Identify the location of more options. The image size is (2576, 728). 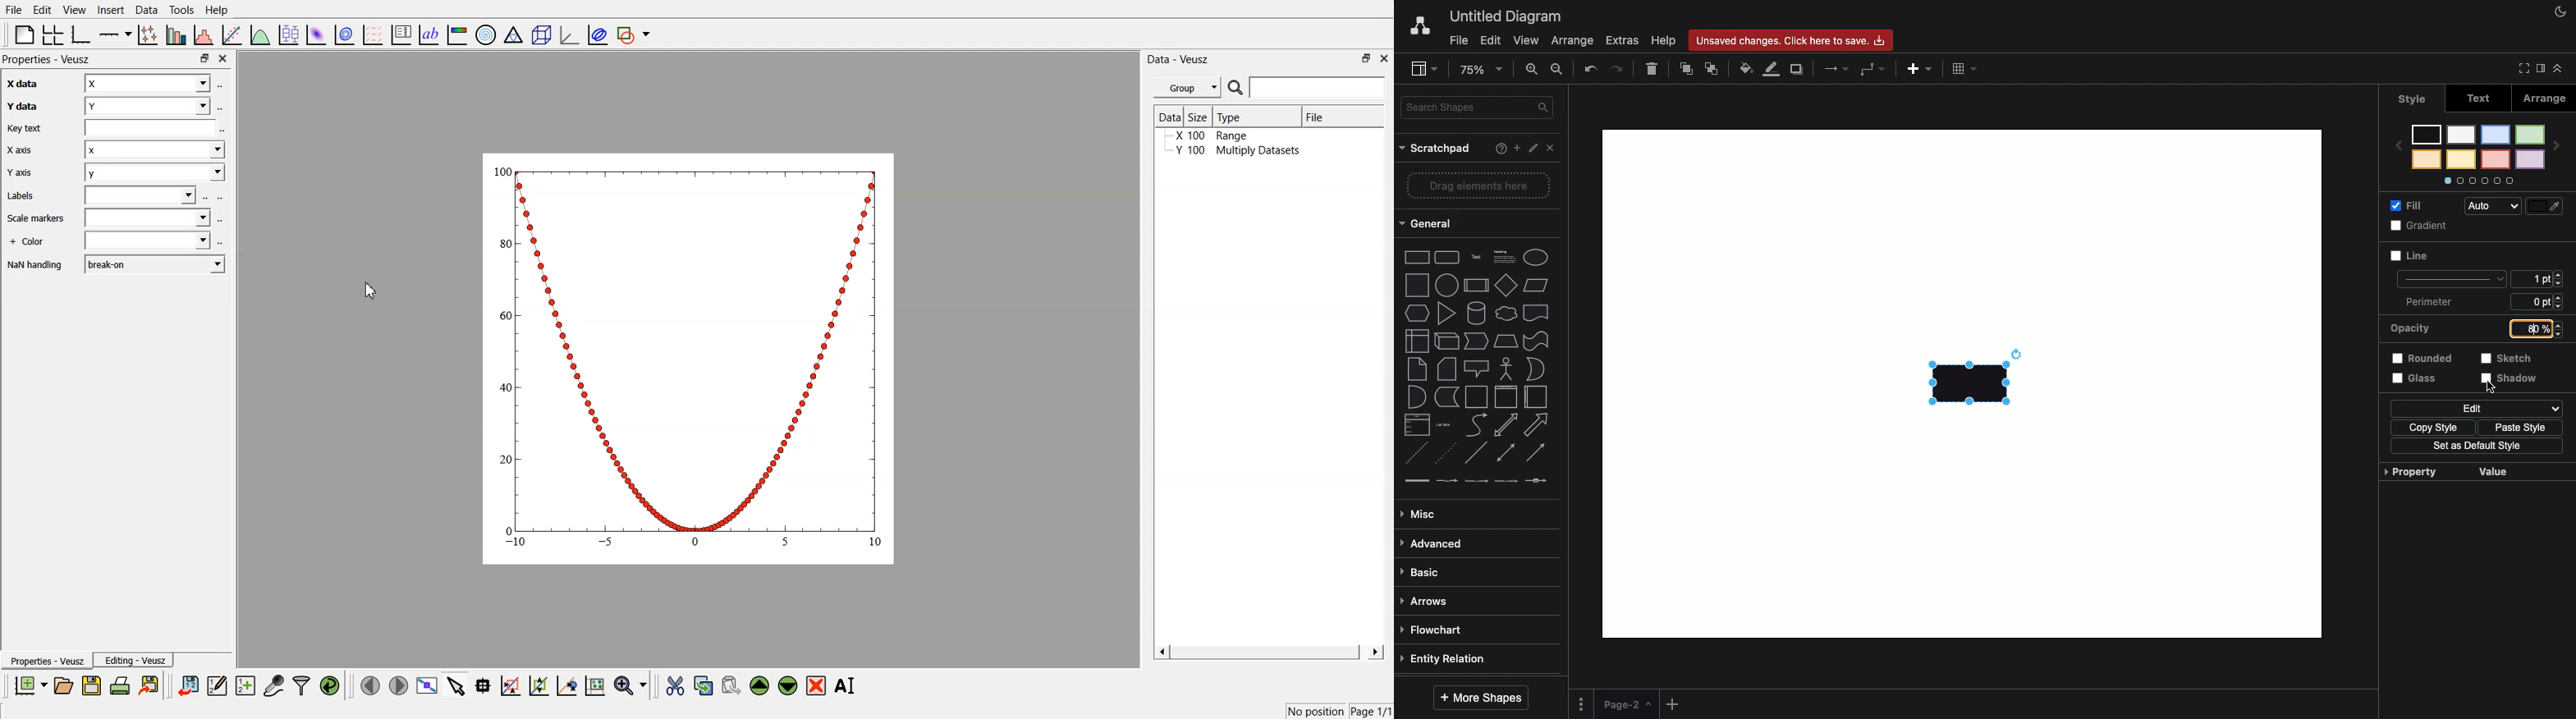
(222, 107).